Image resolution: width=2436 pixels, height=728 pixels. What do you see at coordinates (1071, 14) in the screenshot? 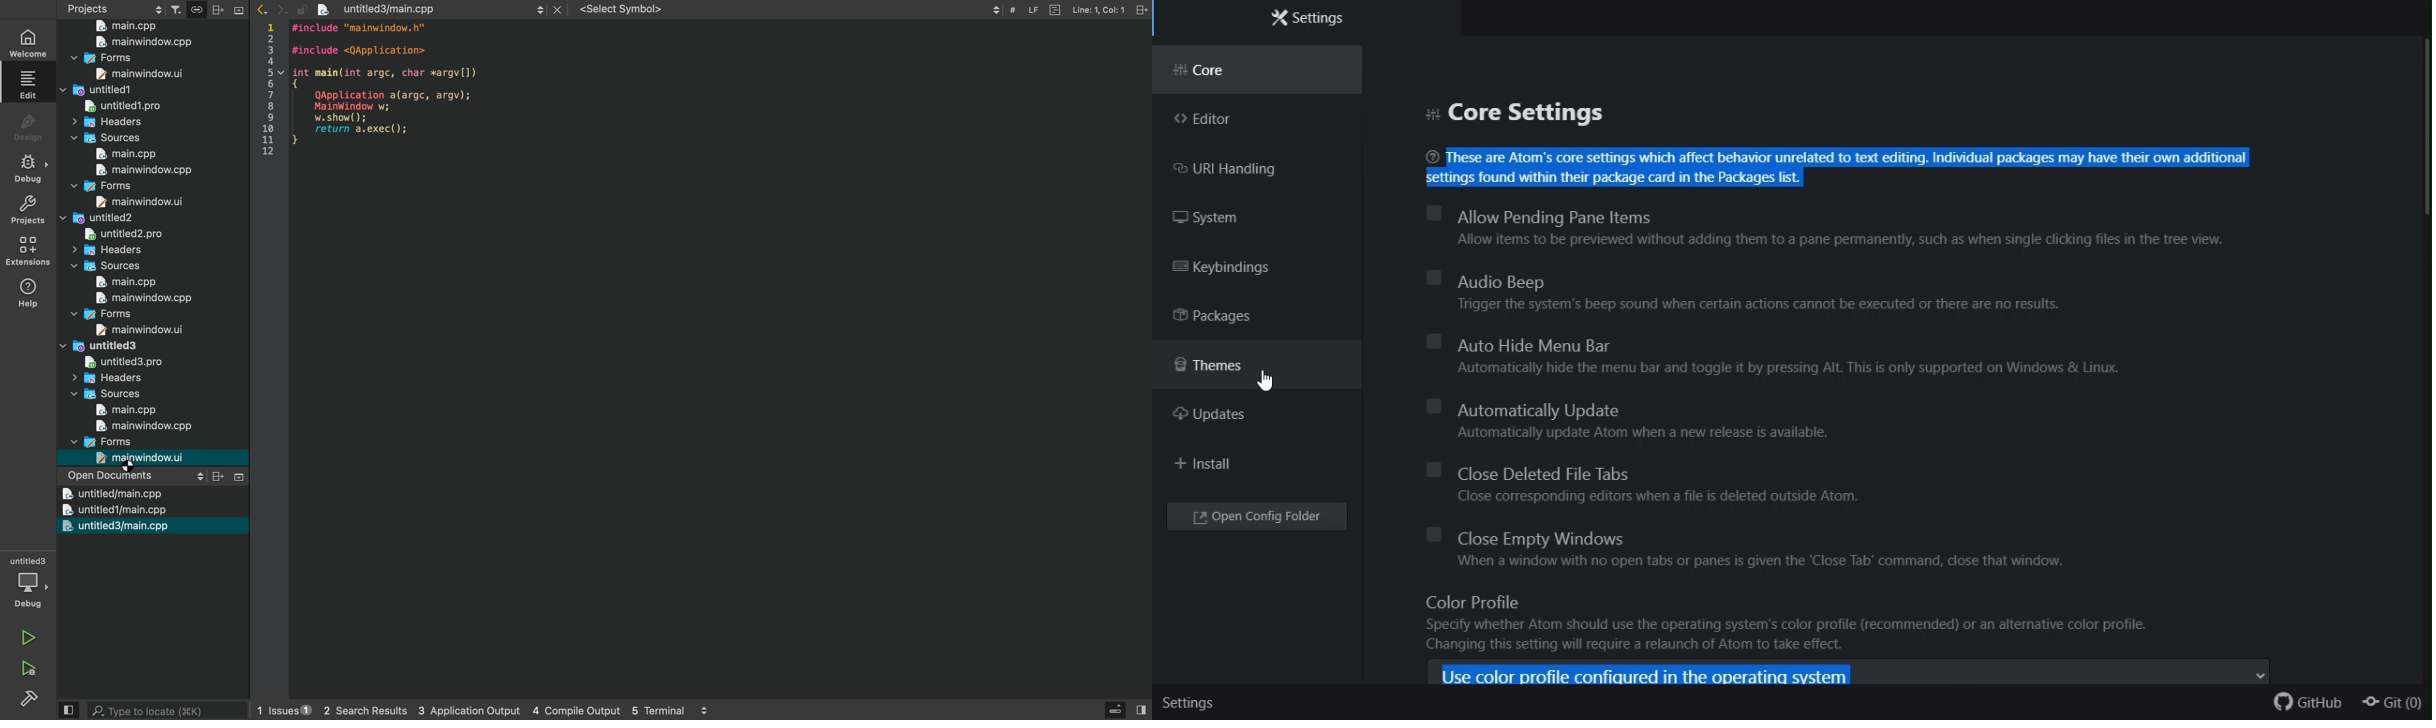
I see `Toolbar` at bounding box center [1071, 14].